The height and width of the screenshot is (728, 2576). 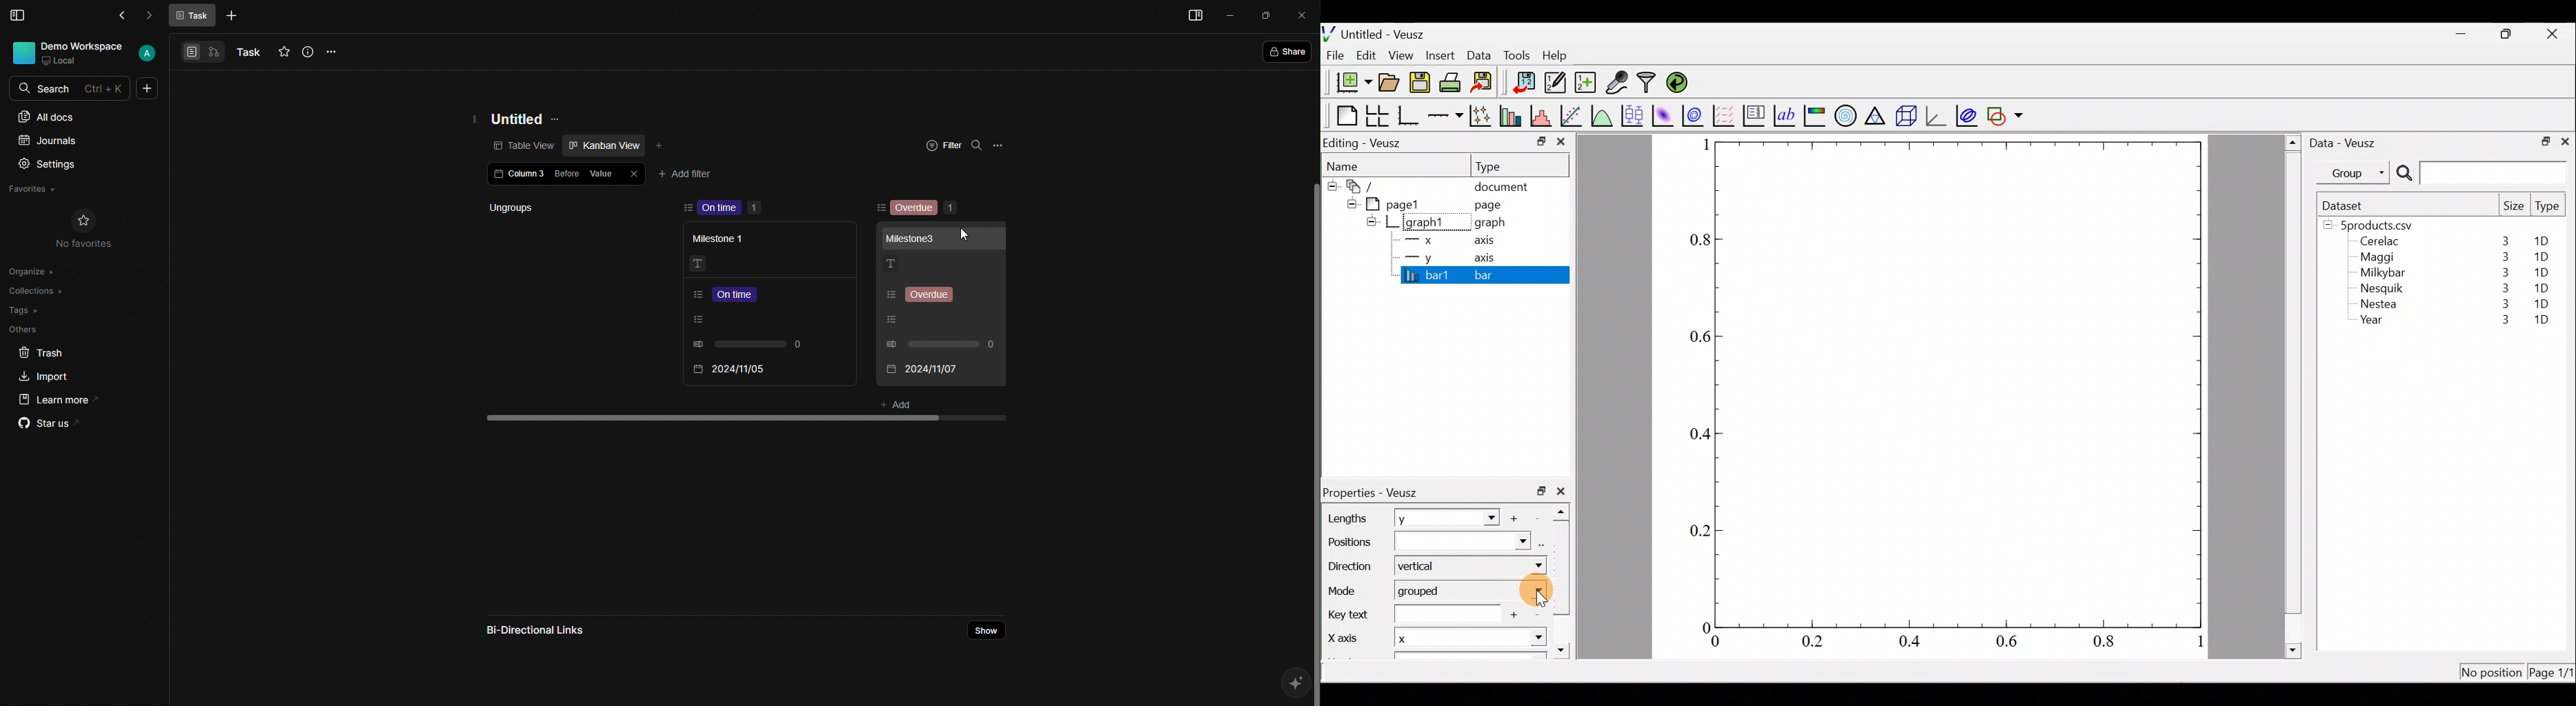 I want to click on 2024/11/07, so click(x=729, y=370).